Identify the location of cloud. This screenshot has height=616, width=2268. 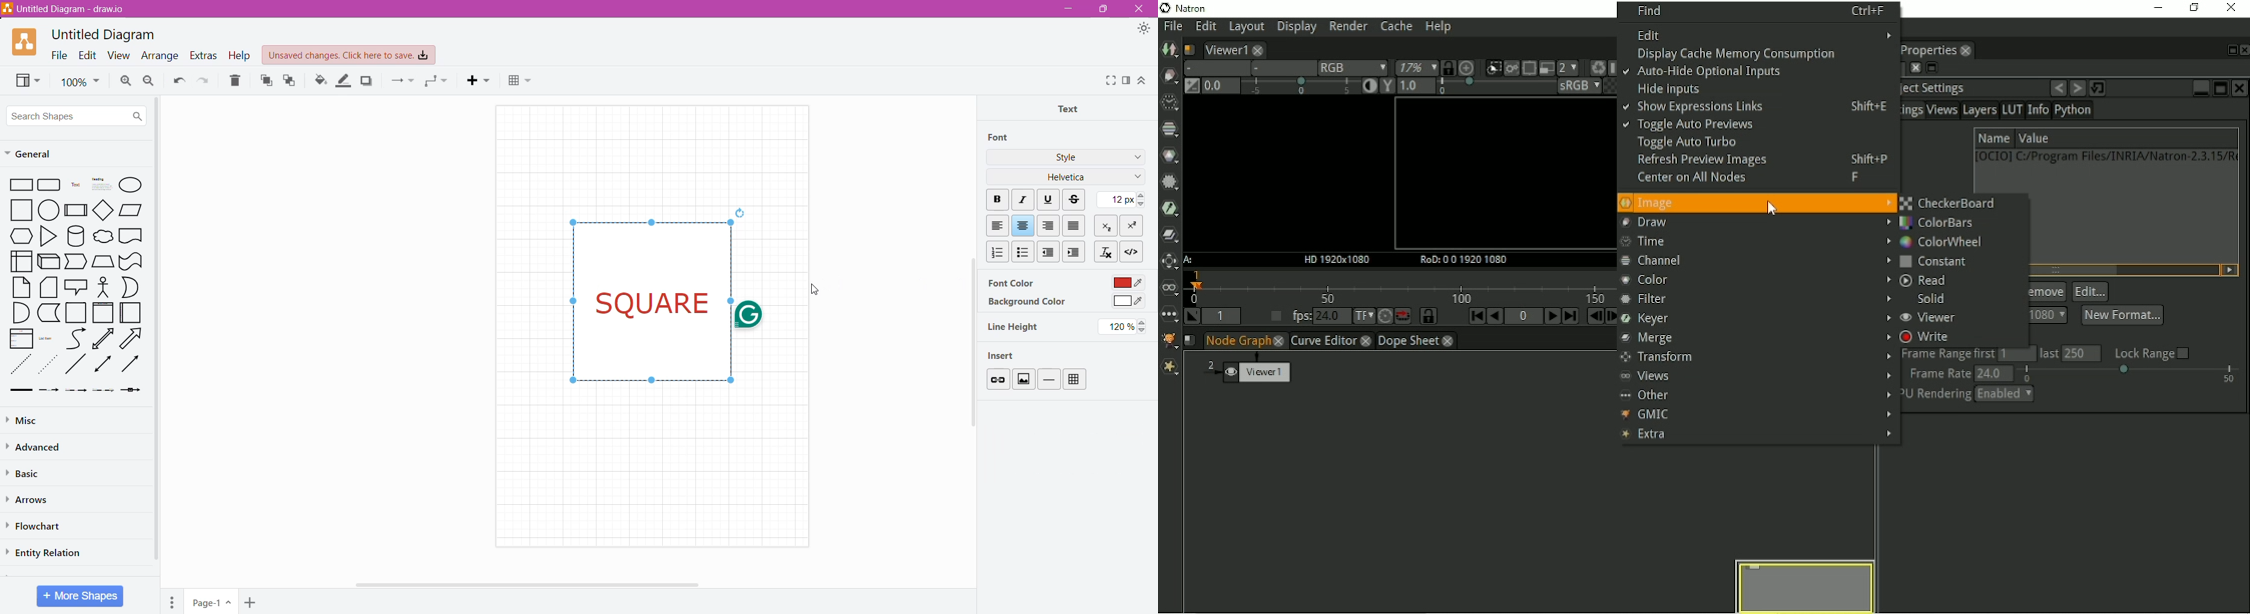
(103, 238).